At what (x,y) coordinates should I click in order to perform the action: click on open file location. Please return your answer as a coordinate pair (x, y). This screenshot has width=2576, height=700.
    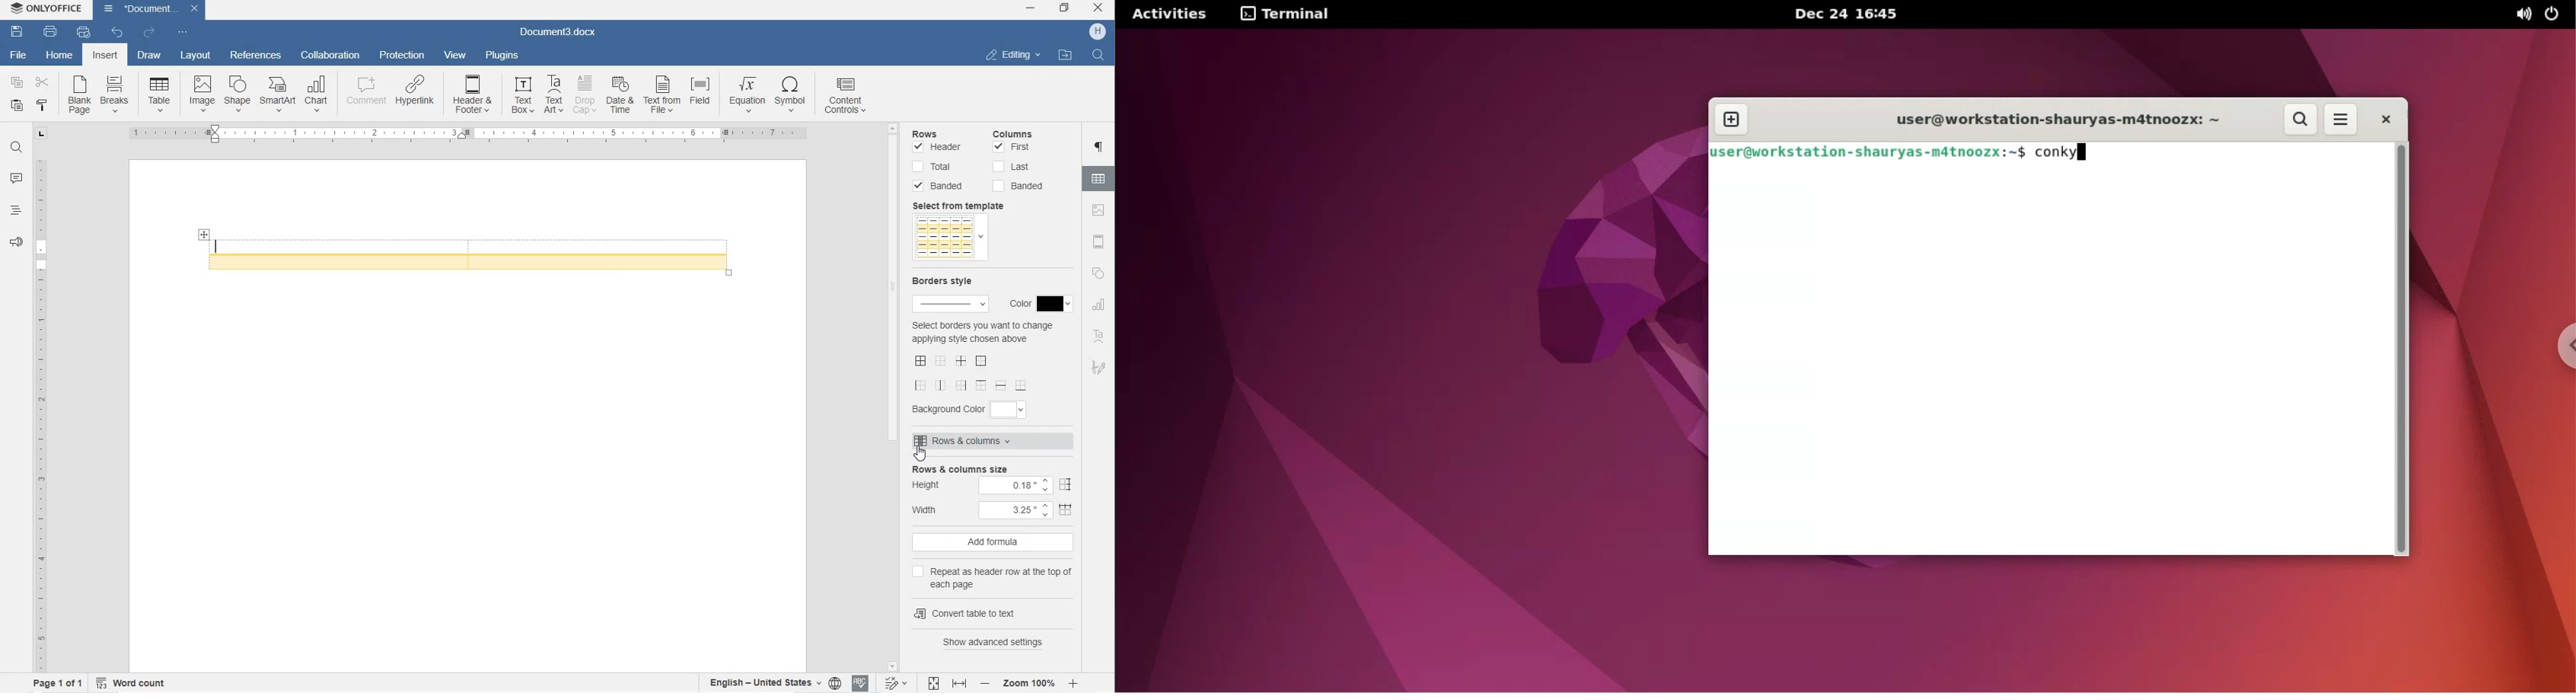
    Looking at the image, I should click on (1066, 56).